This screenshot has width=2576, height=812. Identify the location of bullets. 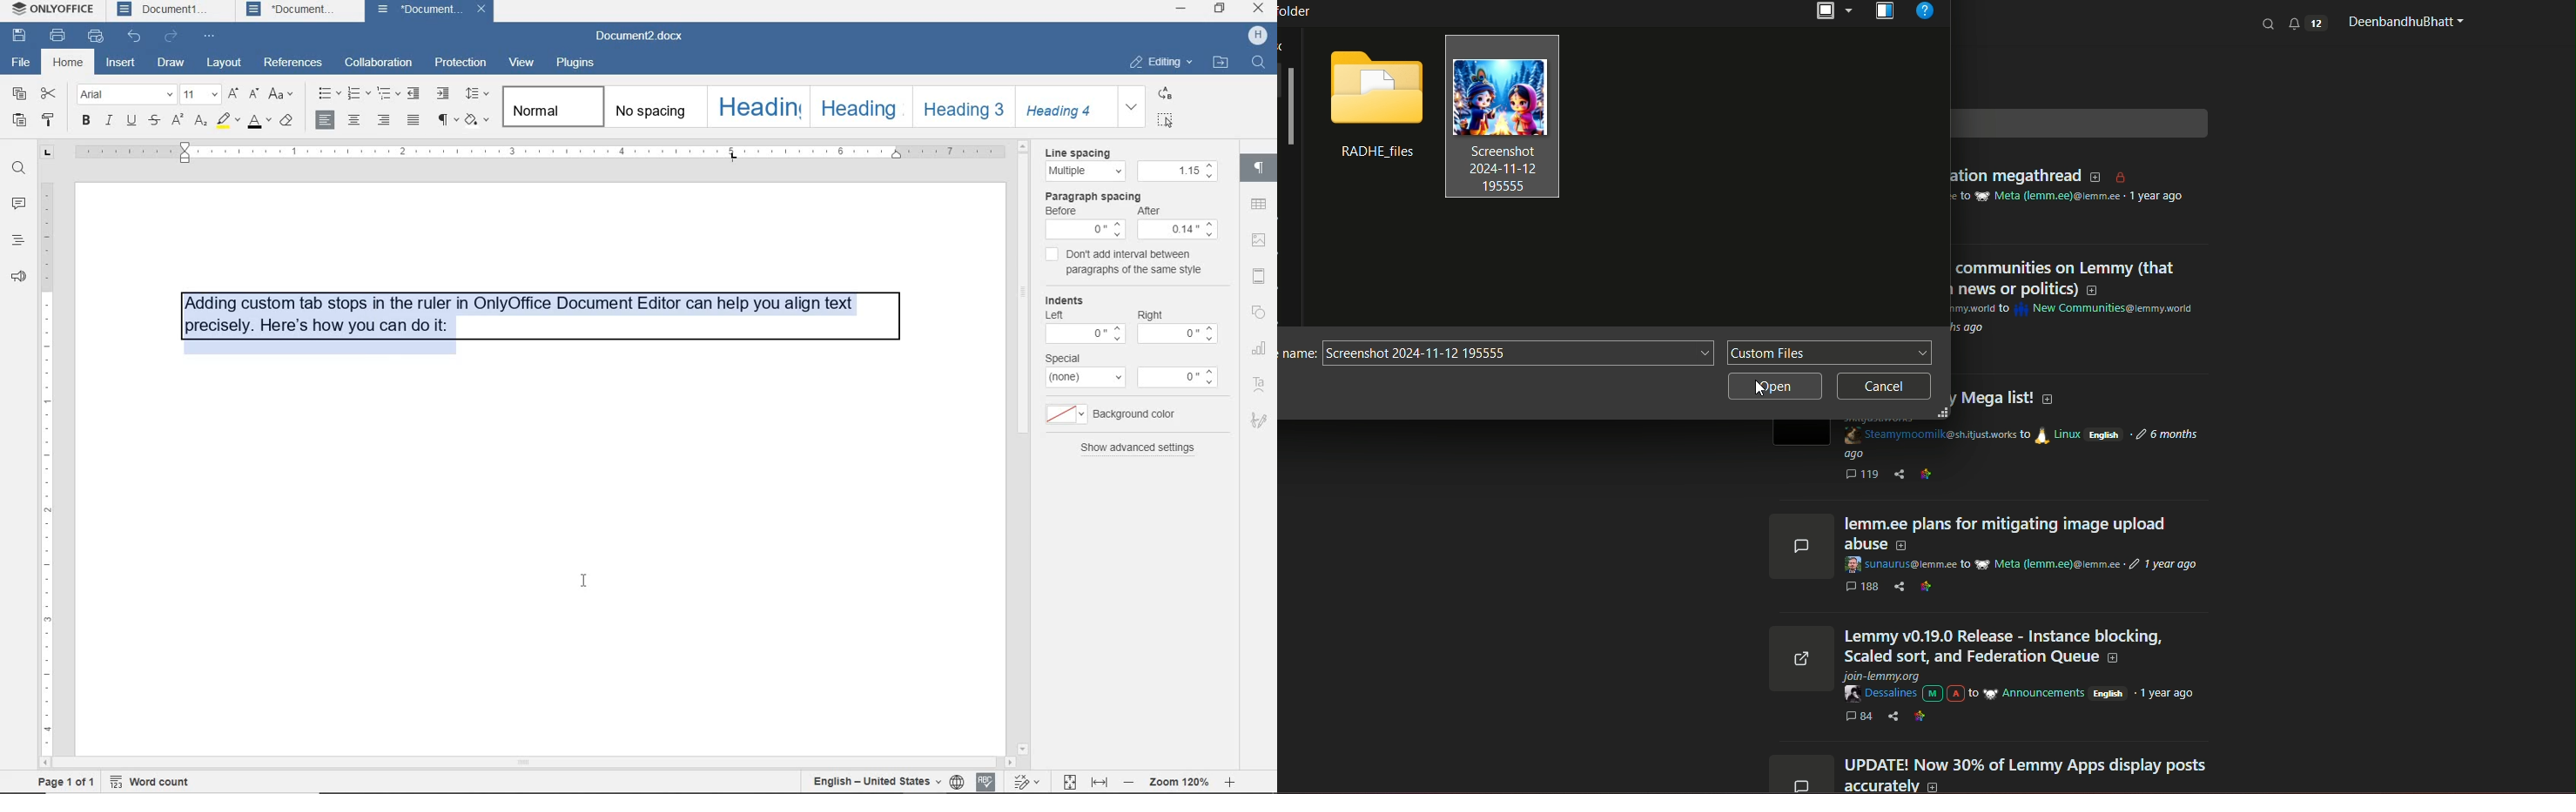
(327, 93).